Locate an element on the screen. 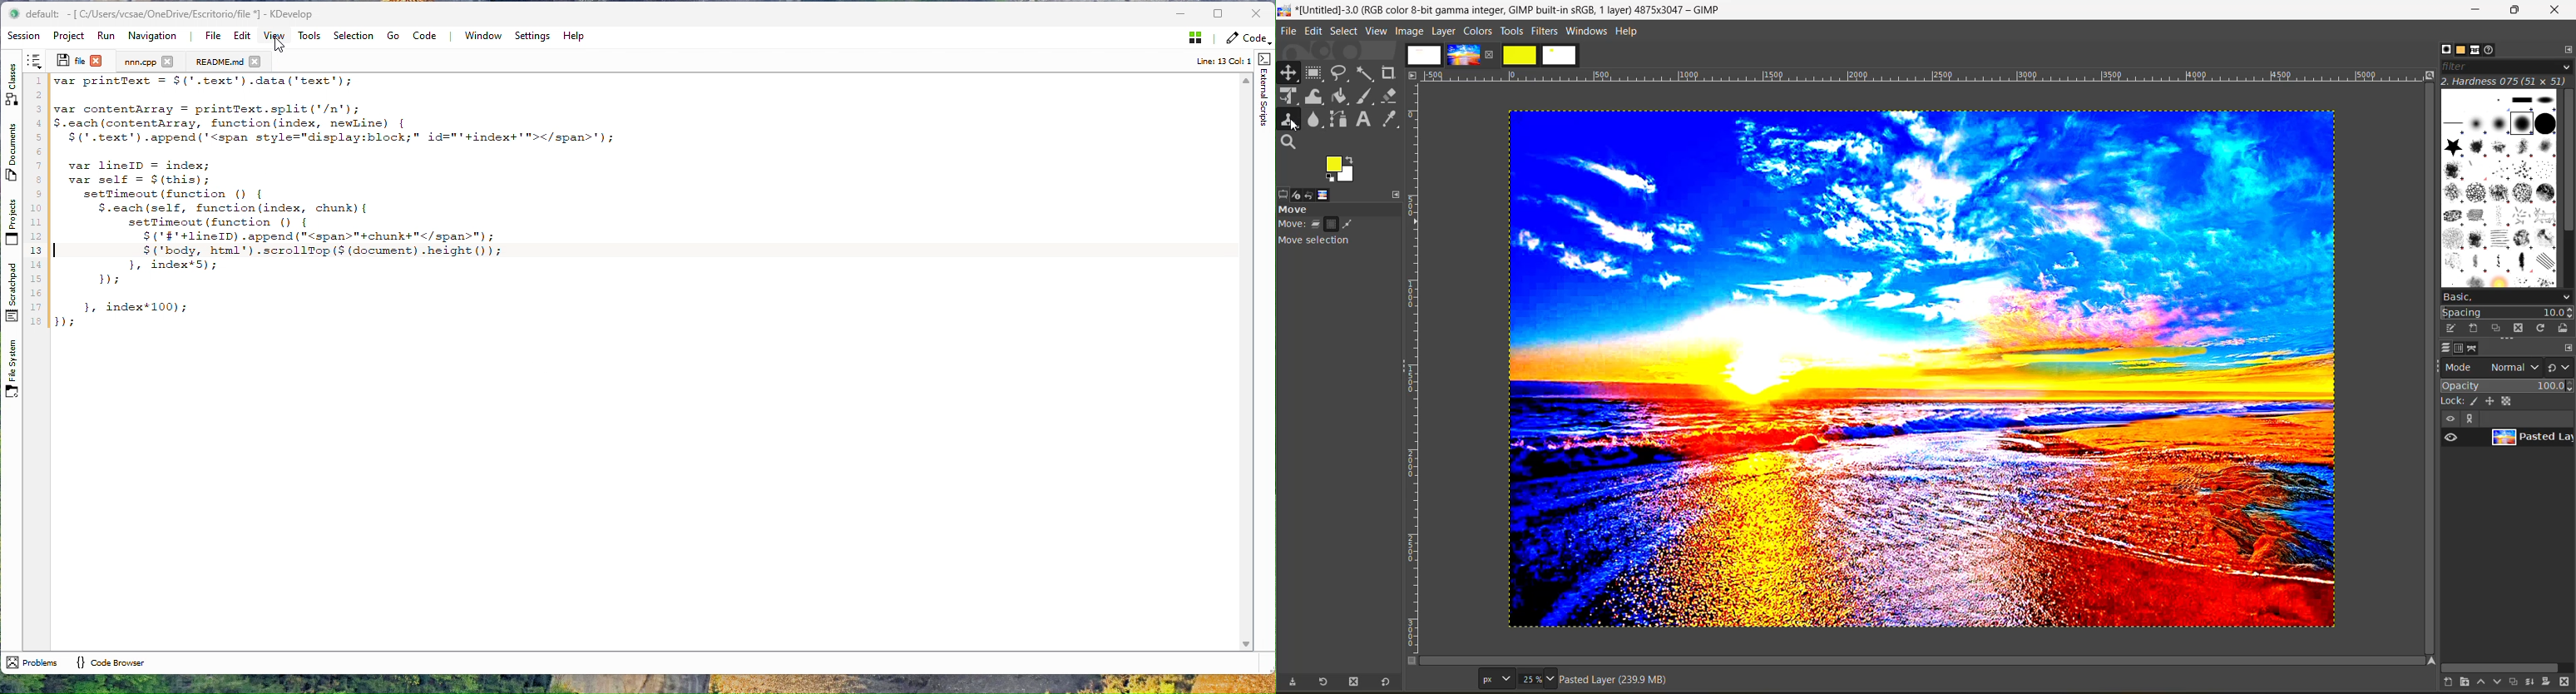 This screenshot has height=700, width=2576. create a new brush is located at coordinates (2473, 329).